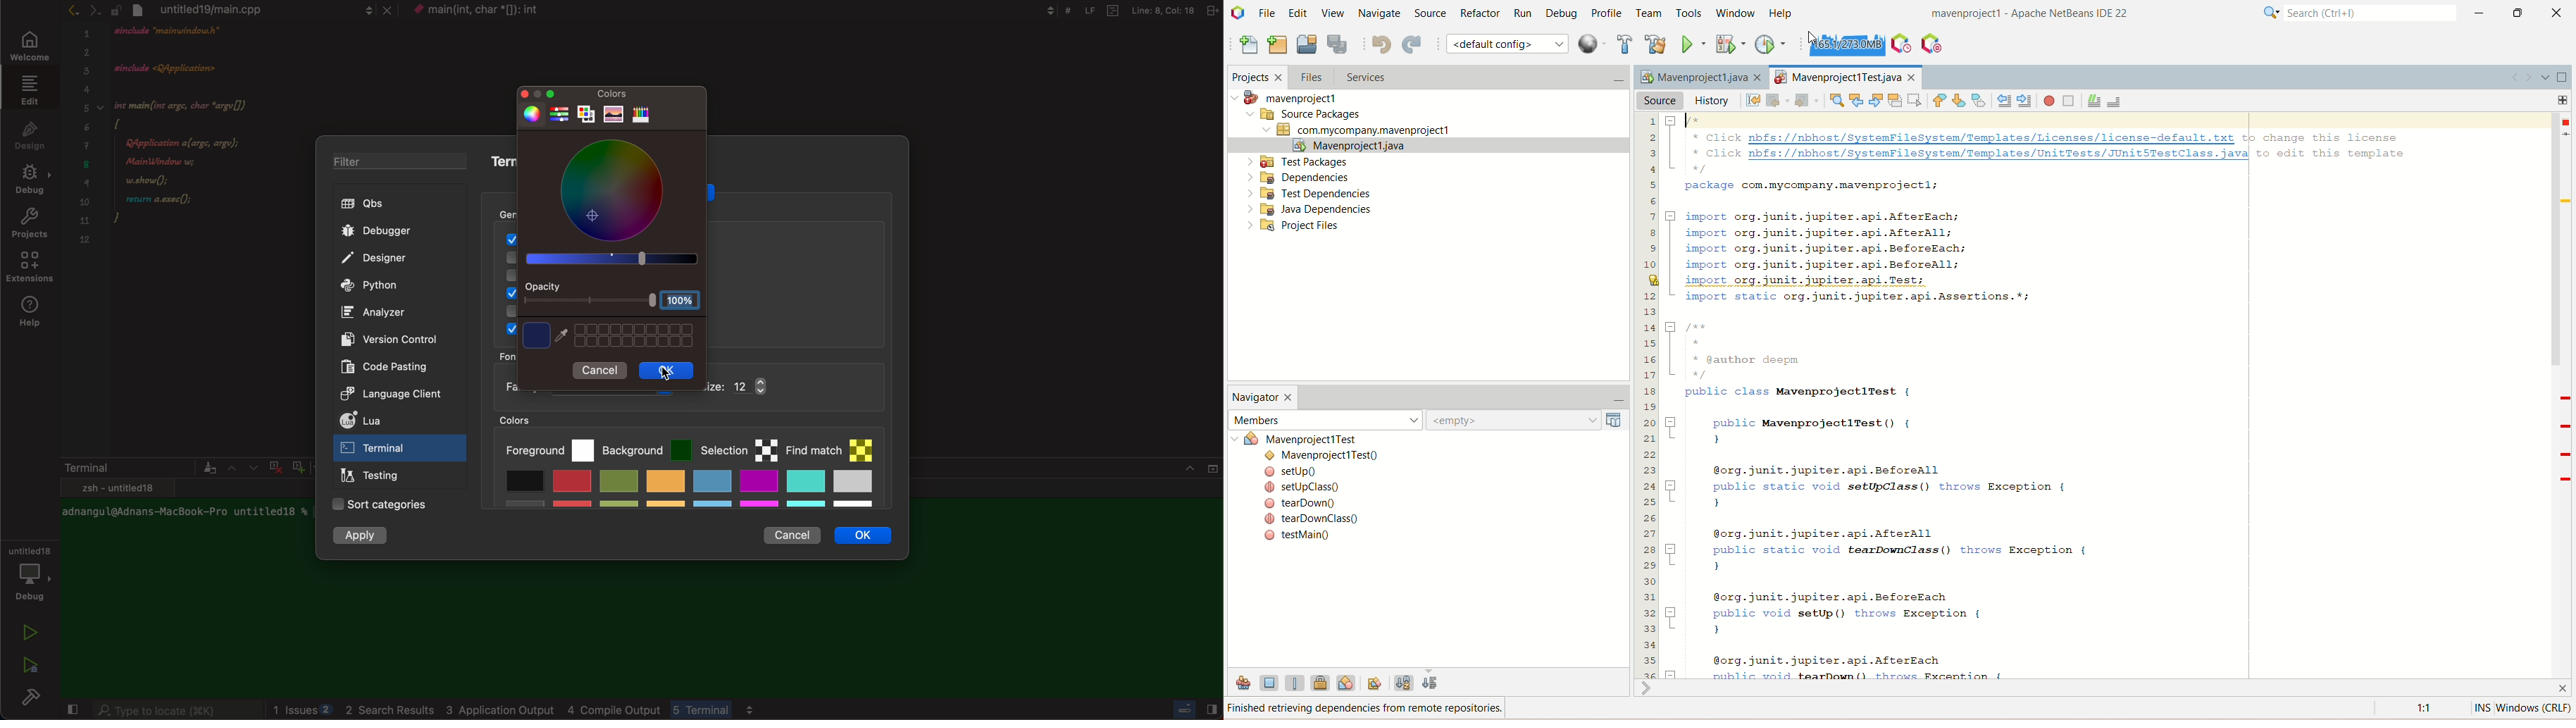 This screenshot has width=2576, height=728. Describe the element at coordinates (1190, 707) in the screenshot. I see `close bar` at that location.